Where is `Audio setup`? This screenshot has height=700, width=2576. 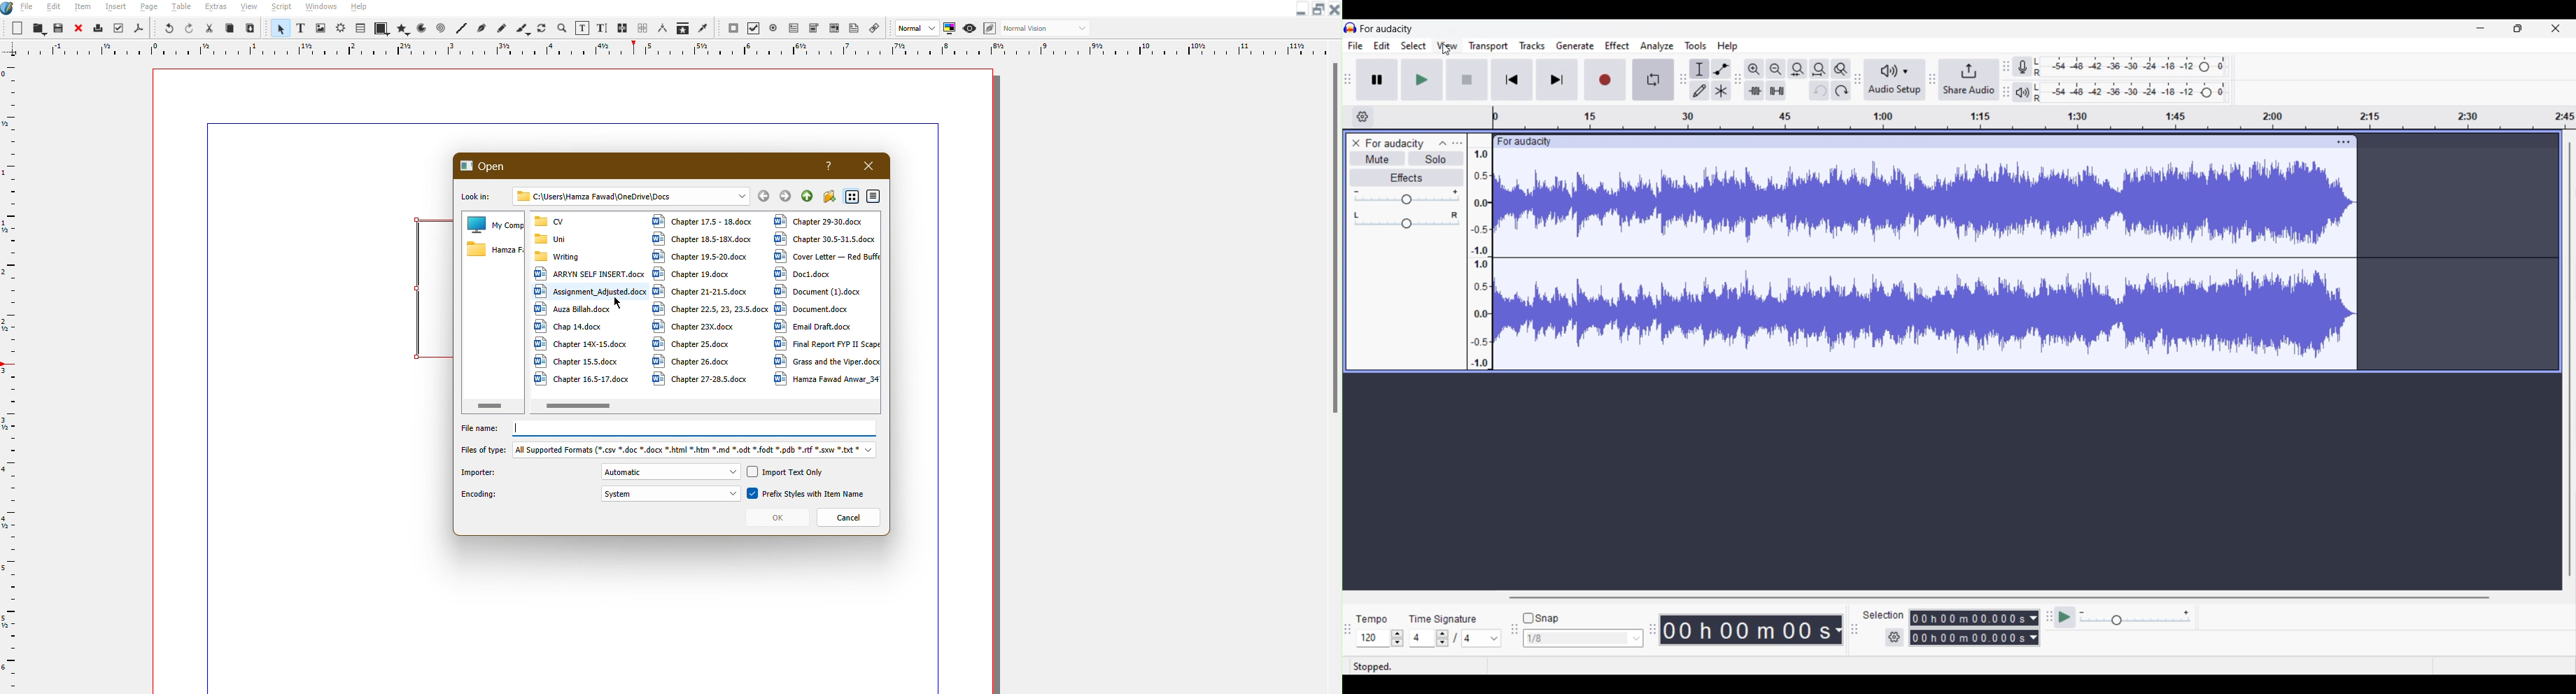
Audio setup is located at coordinates (1895, 80).